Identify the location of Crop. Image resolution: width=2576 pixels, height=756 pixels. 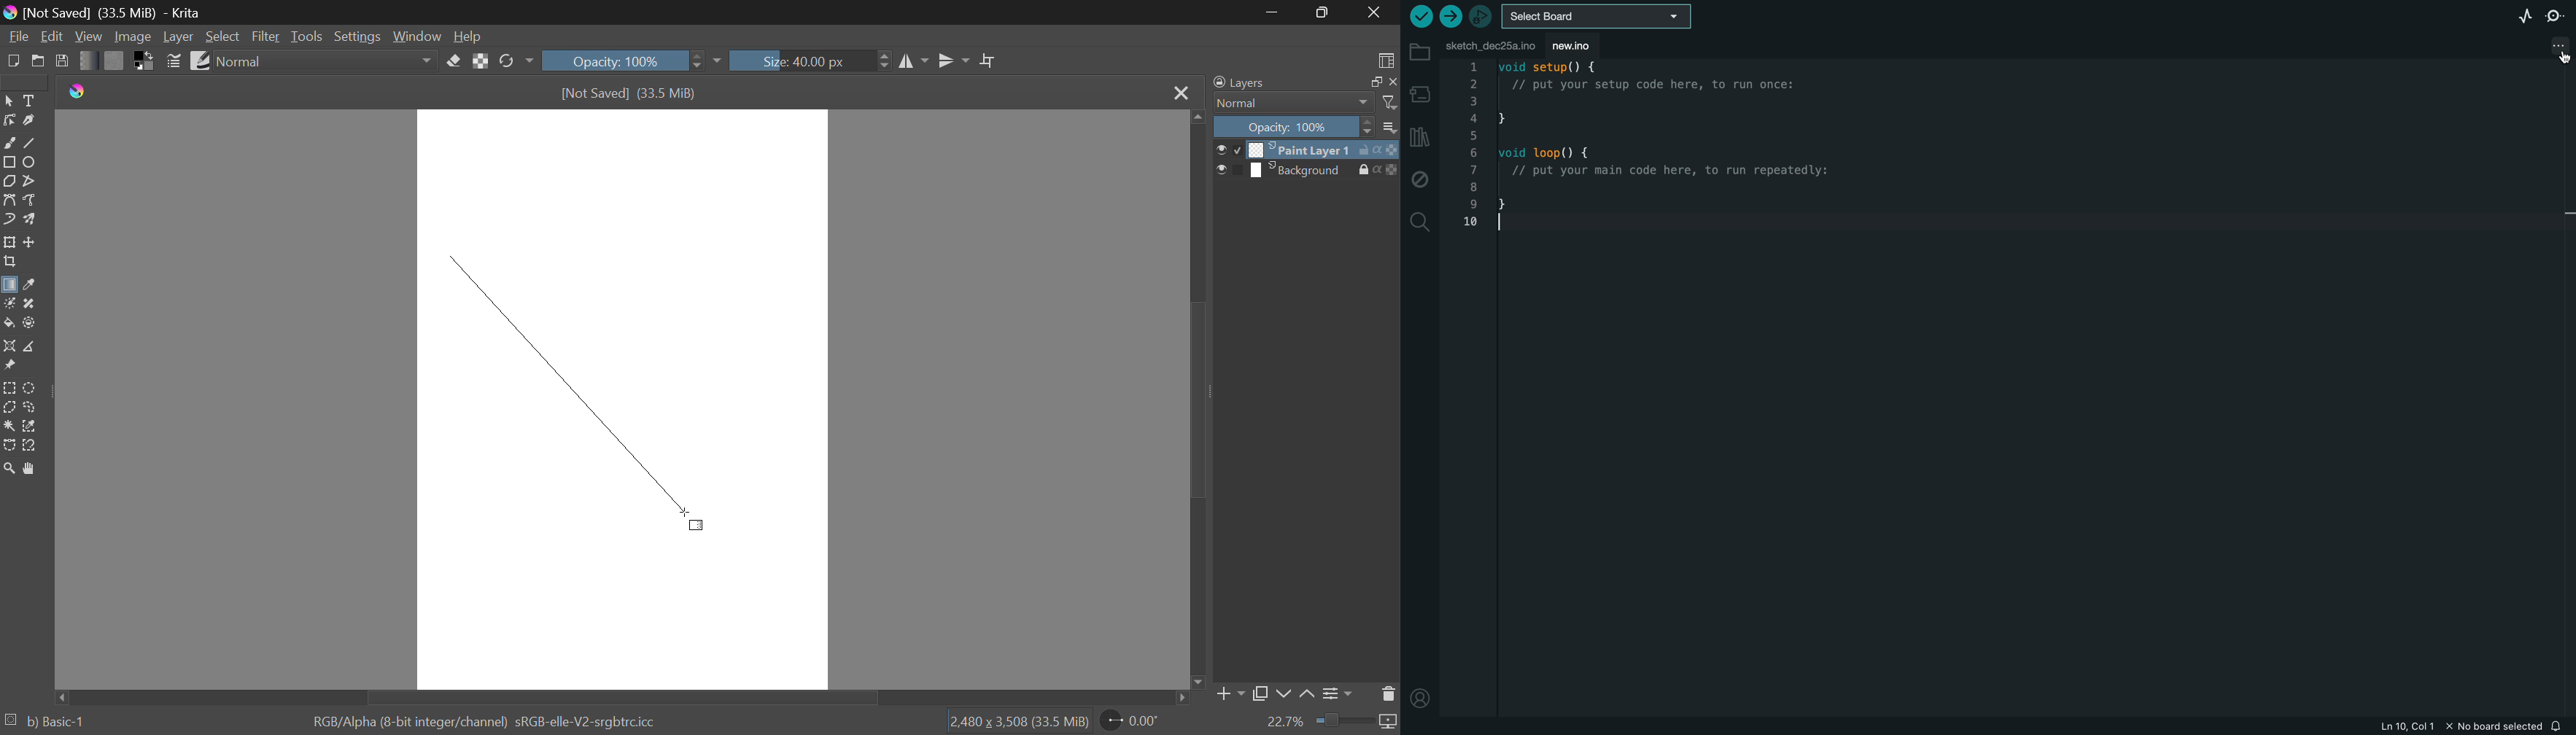
(988, 61).